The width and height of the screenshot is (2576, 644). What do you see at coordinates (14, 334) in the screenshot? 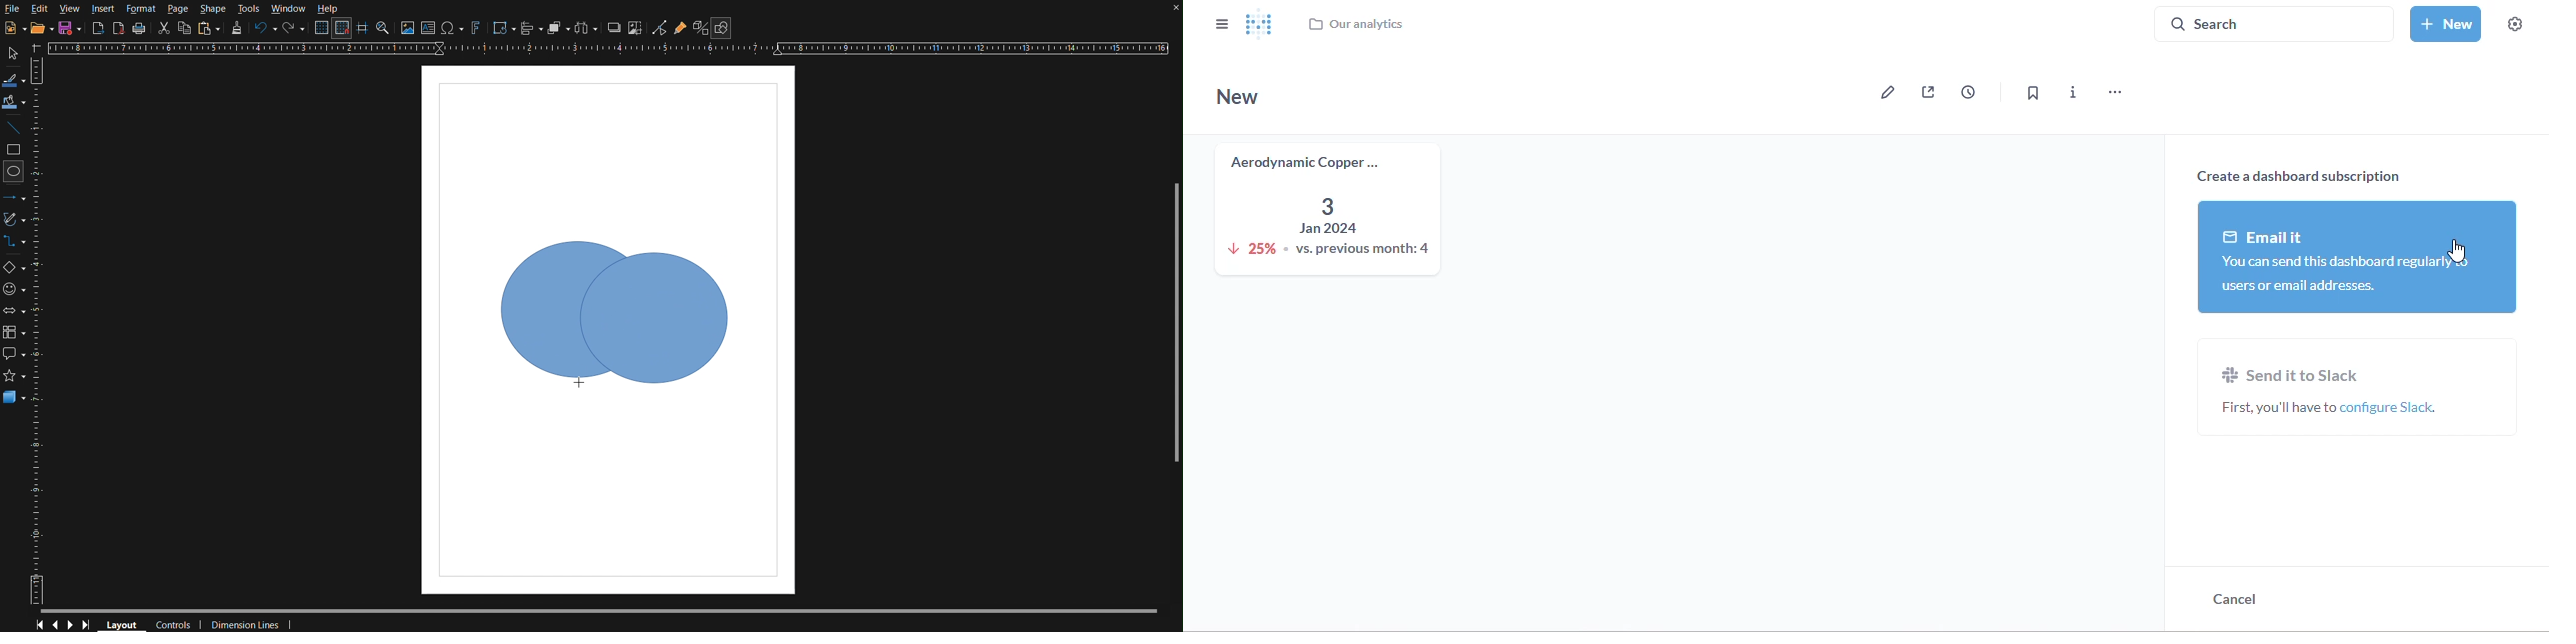
I see `Flowchart` at bounding box center [14, 334].